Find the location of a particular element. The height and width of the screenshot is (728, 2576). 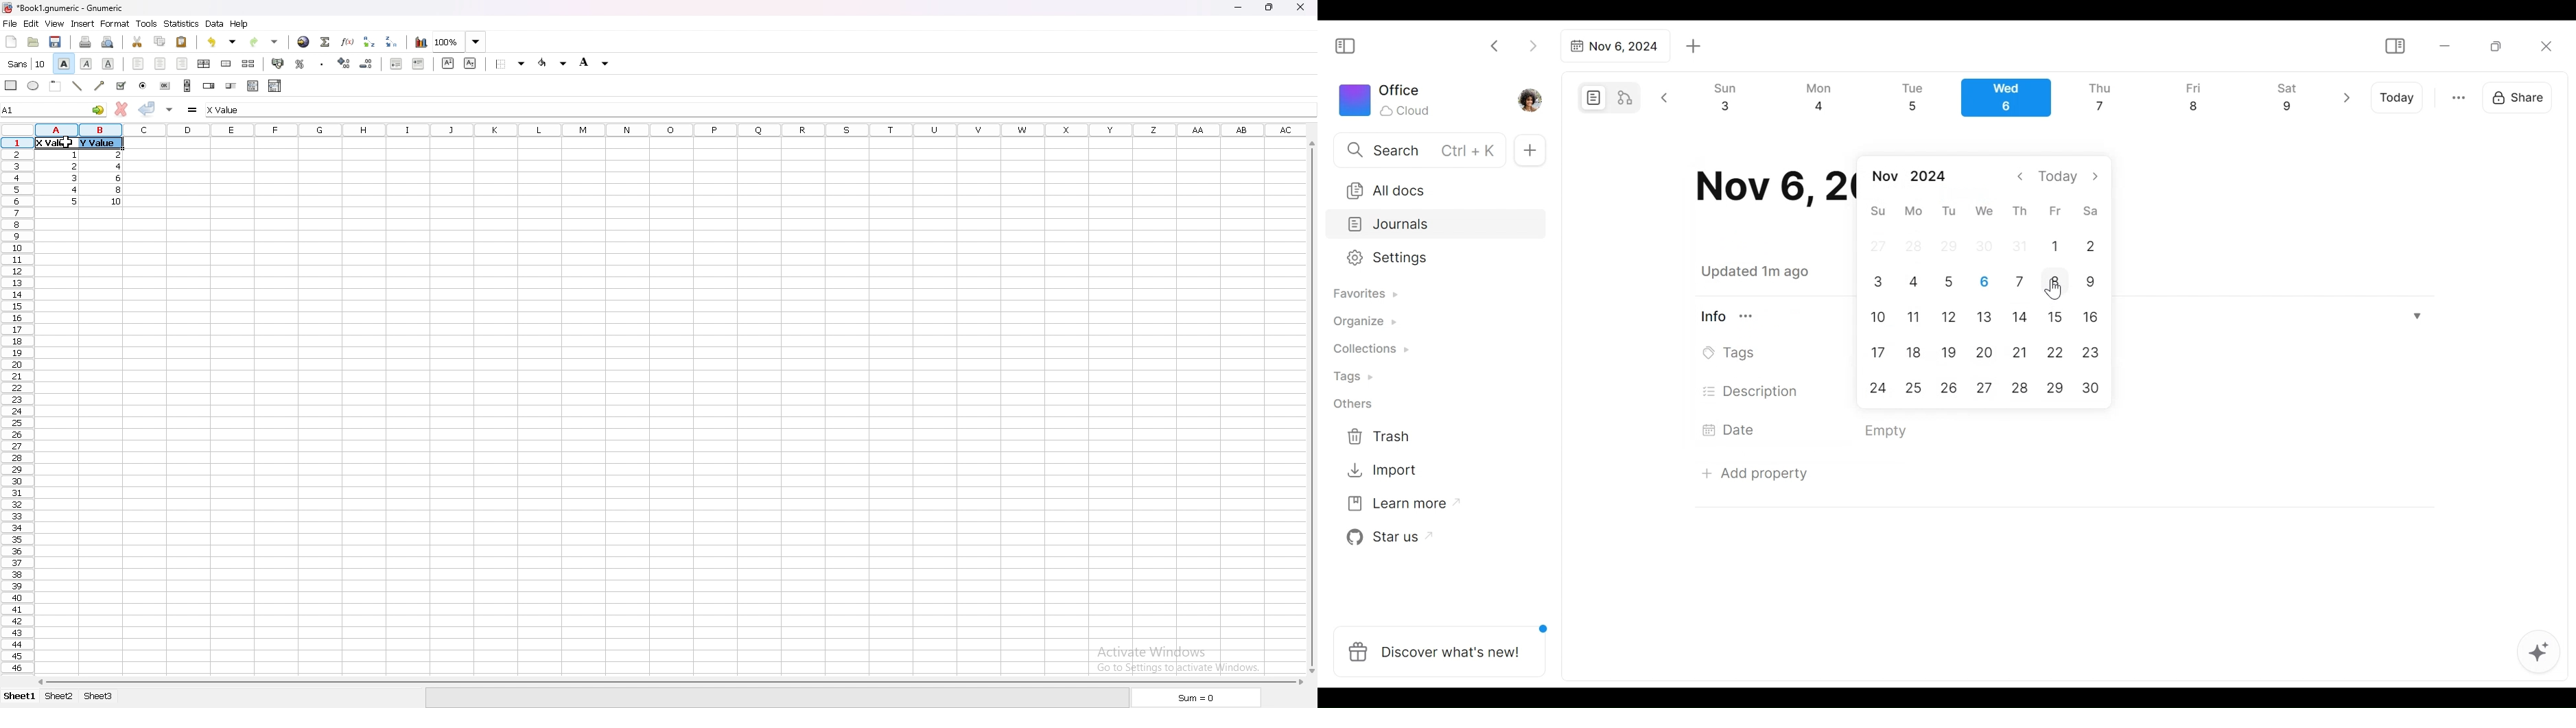

decrease decimals is located at coordinates (366, 64).